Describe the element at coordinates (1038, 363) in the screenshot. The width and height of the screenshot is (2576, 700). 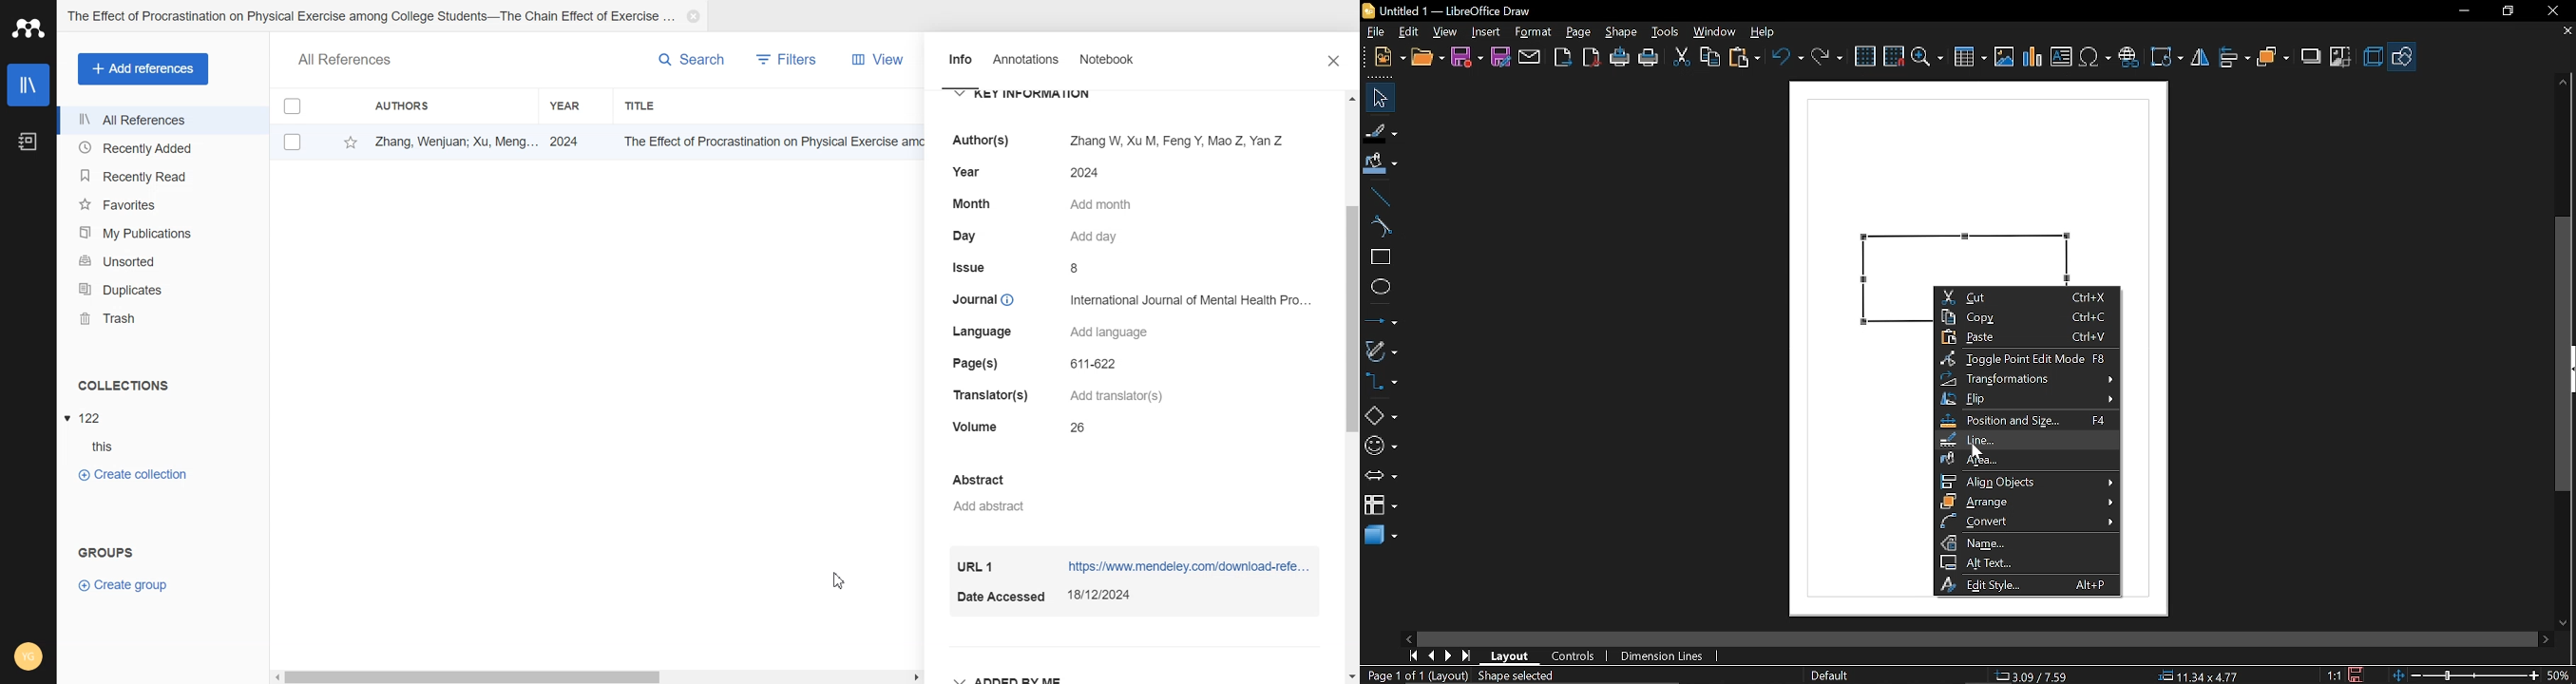
I see `Page(s) 611-622` at that location.